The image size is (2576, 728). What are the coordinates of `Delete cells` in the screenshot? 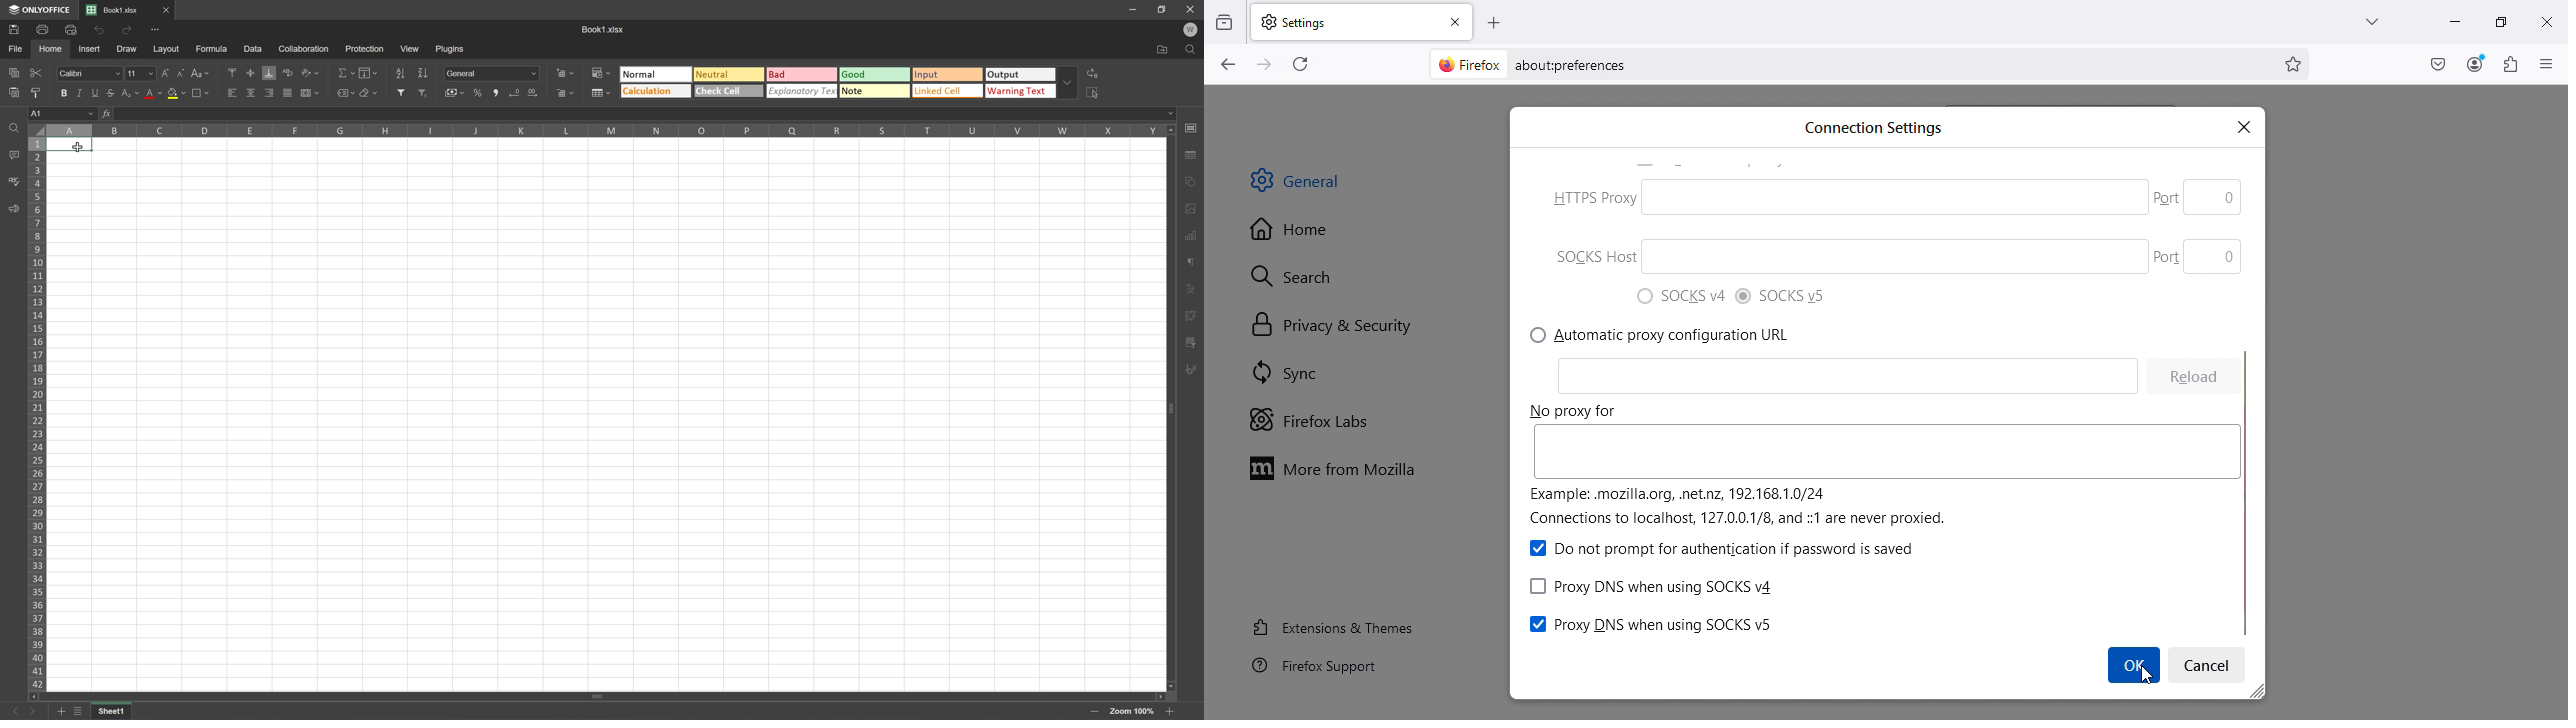 It's located at (565, 92).